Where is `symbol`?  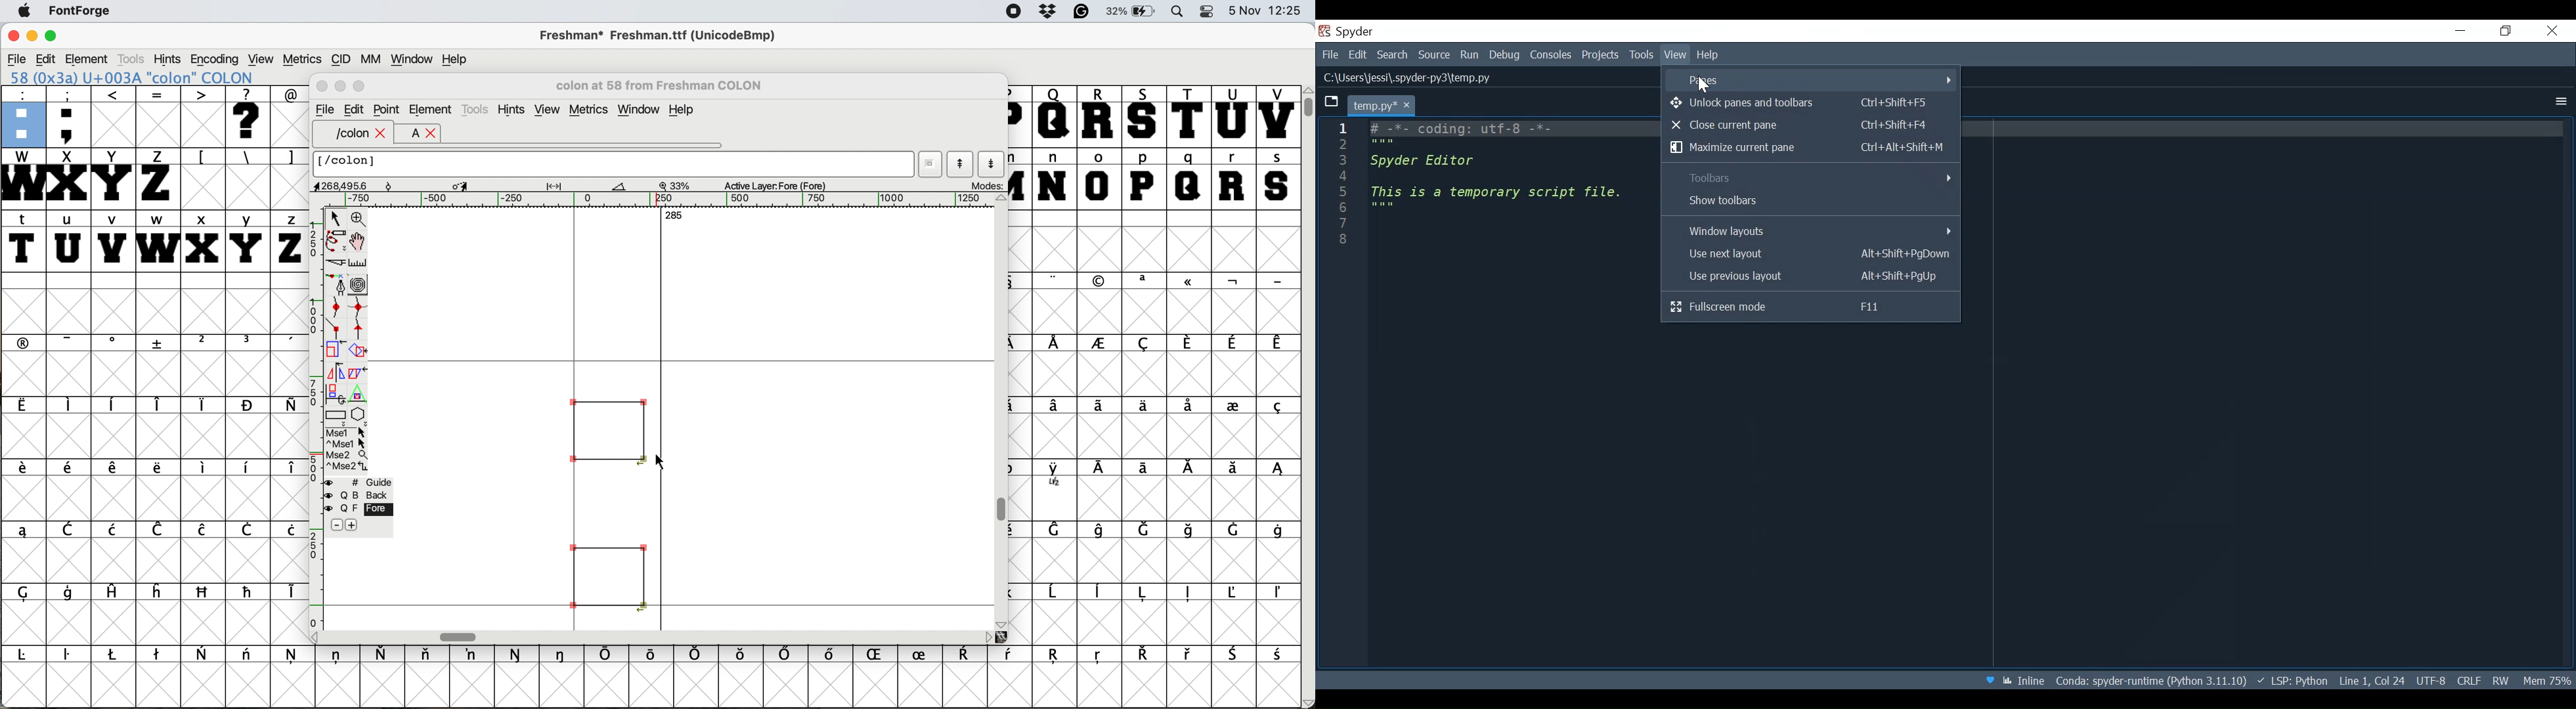 symbol is located at coordinates (1099, 658).